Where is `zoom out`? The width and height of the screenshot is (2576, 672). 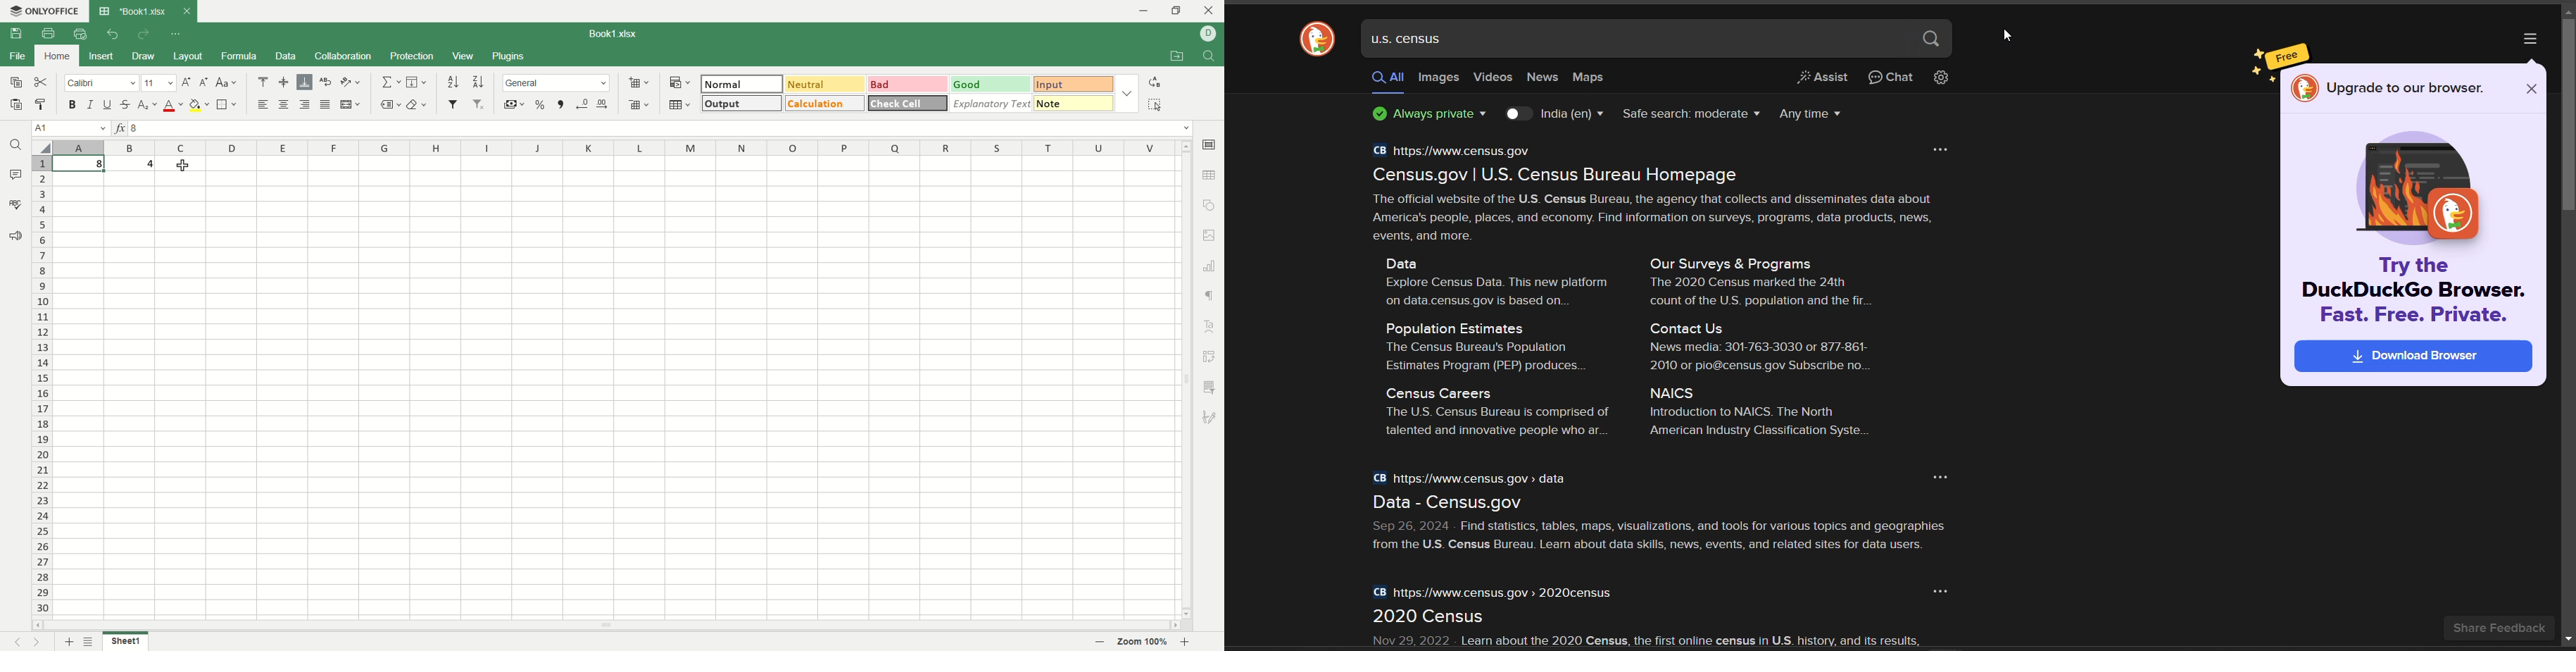
zoom out is located at coordinates (1101, 642).